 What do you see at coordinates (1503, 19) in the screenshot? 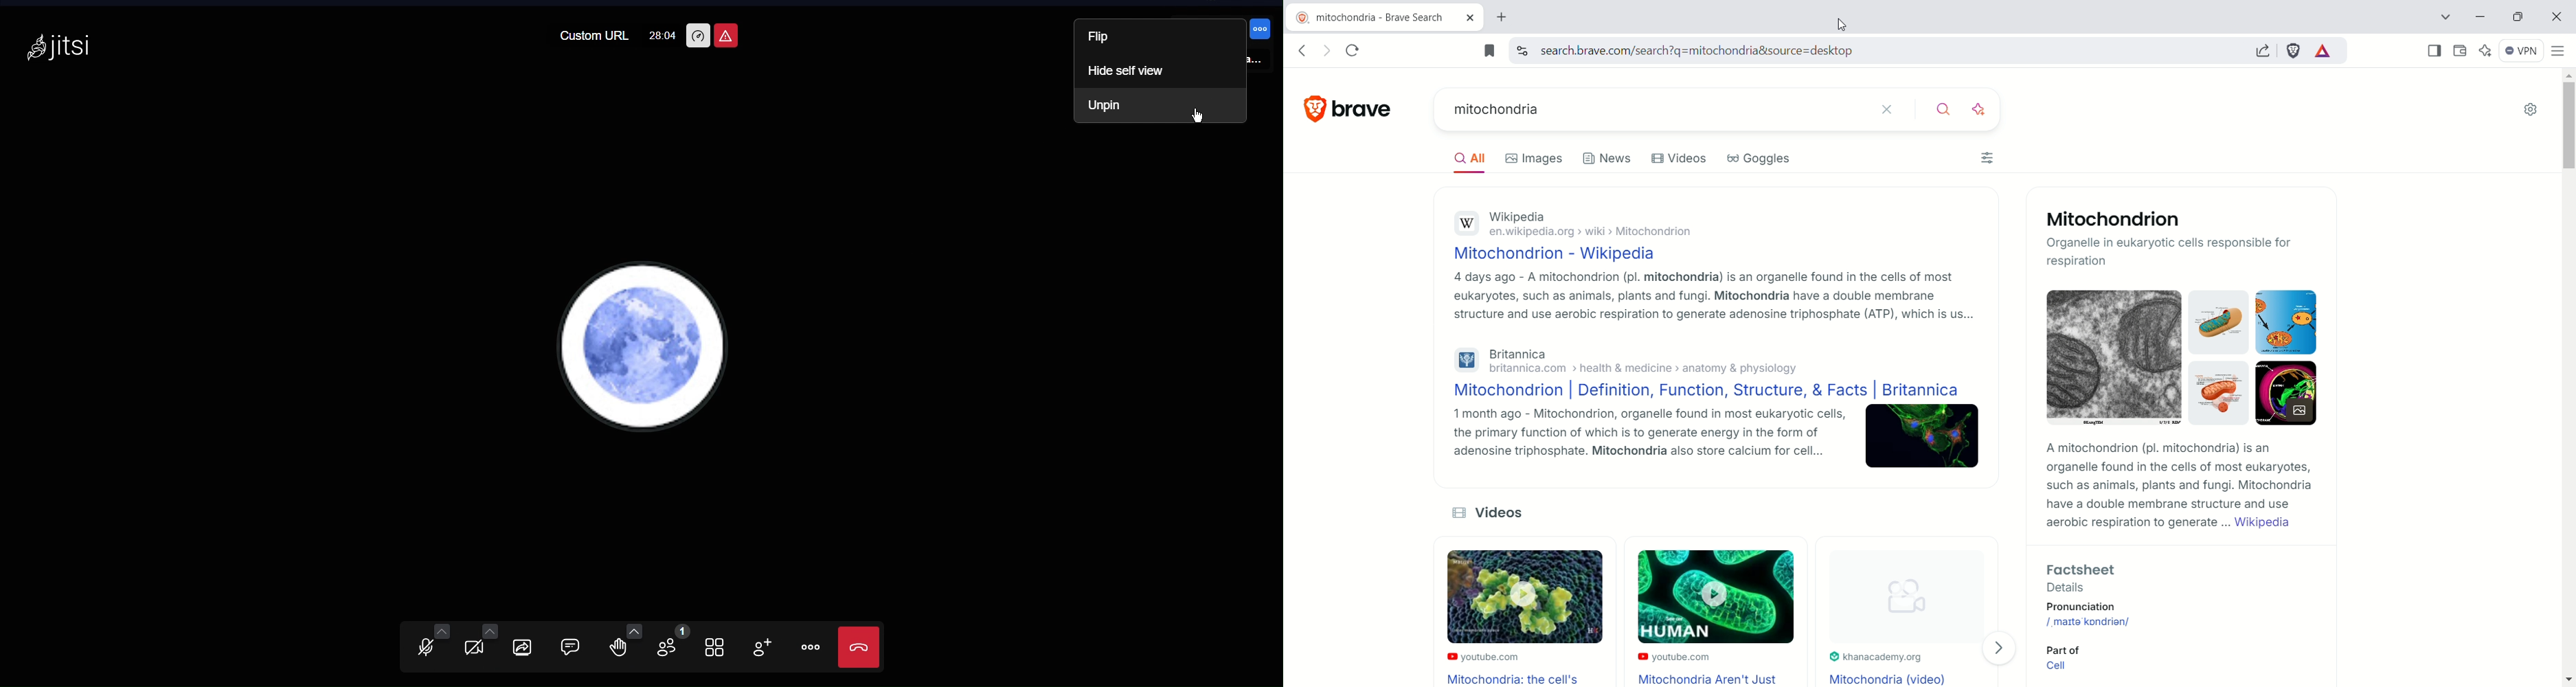
I see `new tab` at bounding box center [1503, 19].